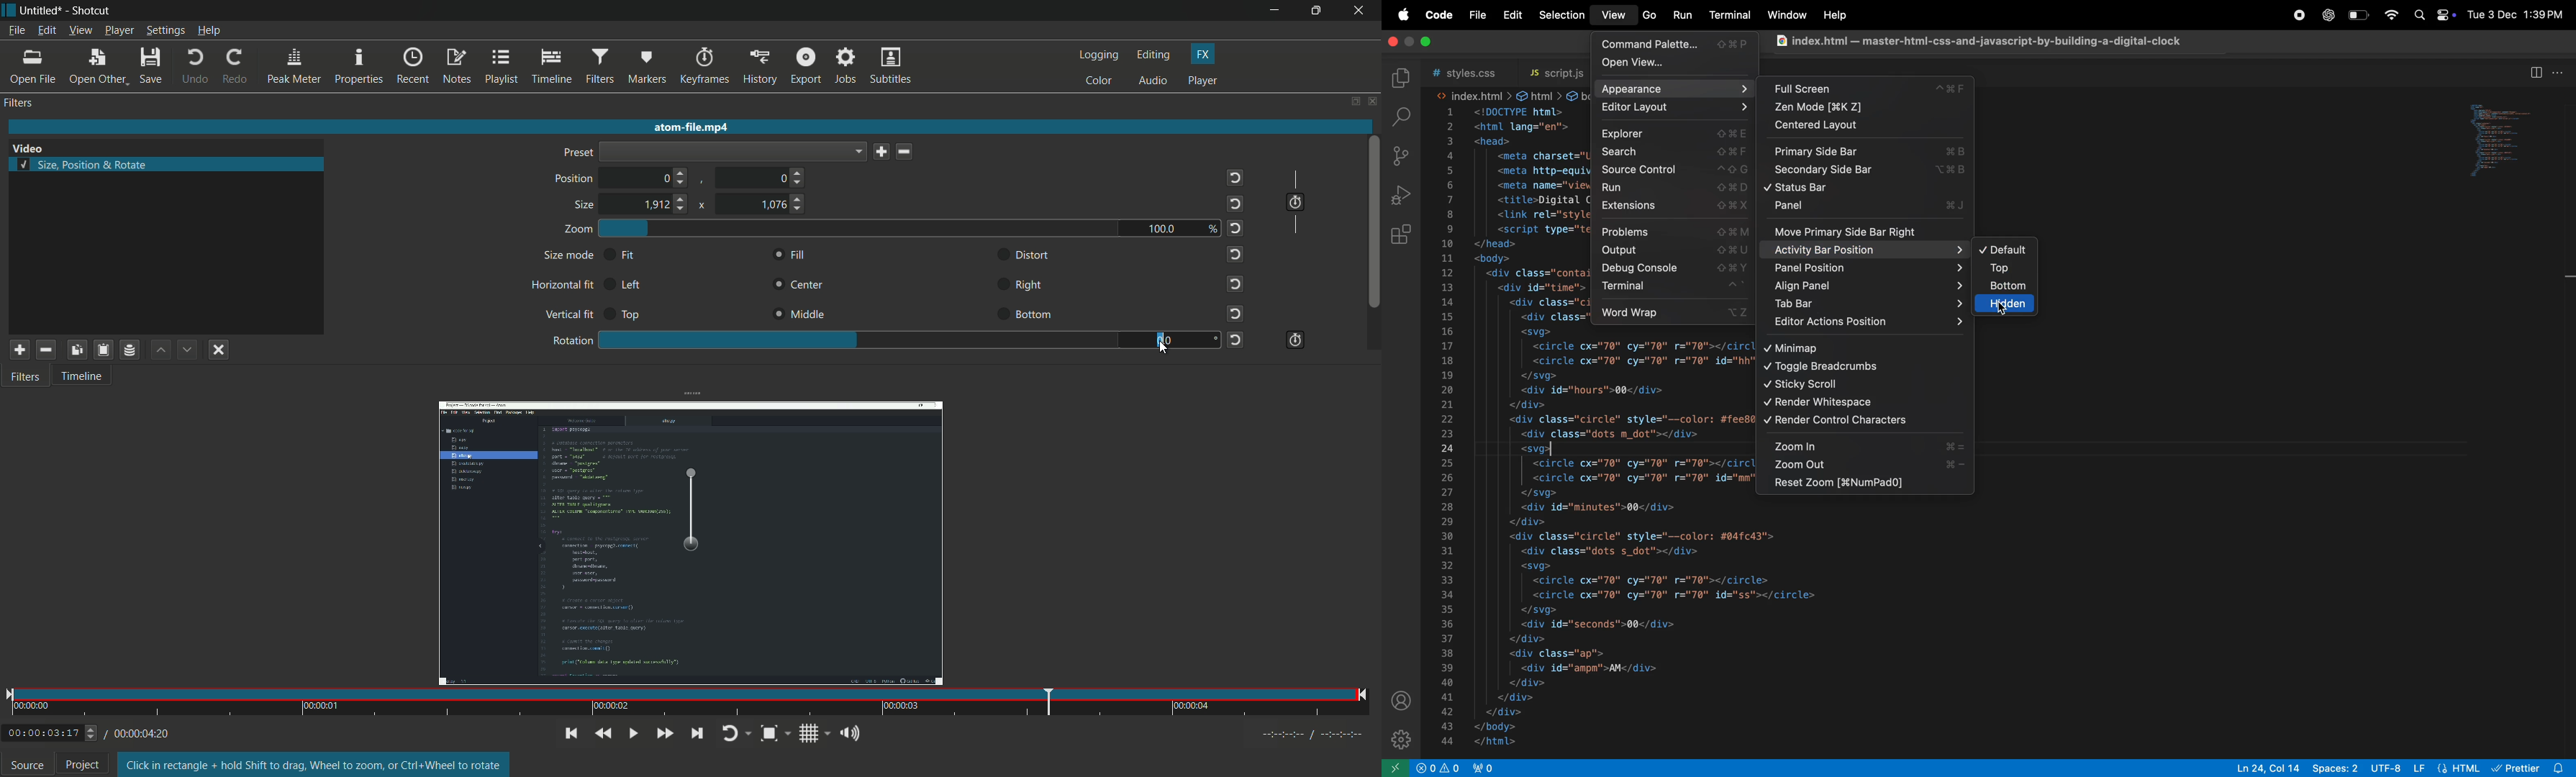 Image resolution: width=2576 pixels, height=784 pixels. What do you see at coordinates (1869, 232) in the screenshot?
I see `move primary side bar` at bounding box center [1869, 232].